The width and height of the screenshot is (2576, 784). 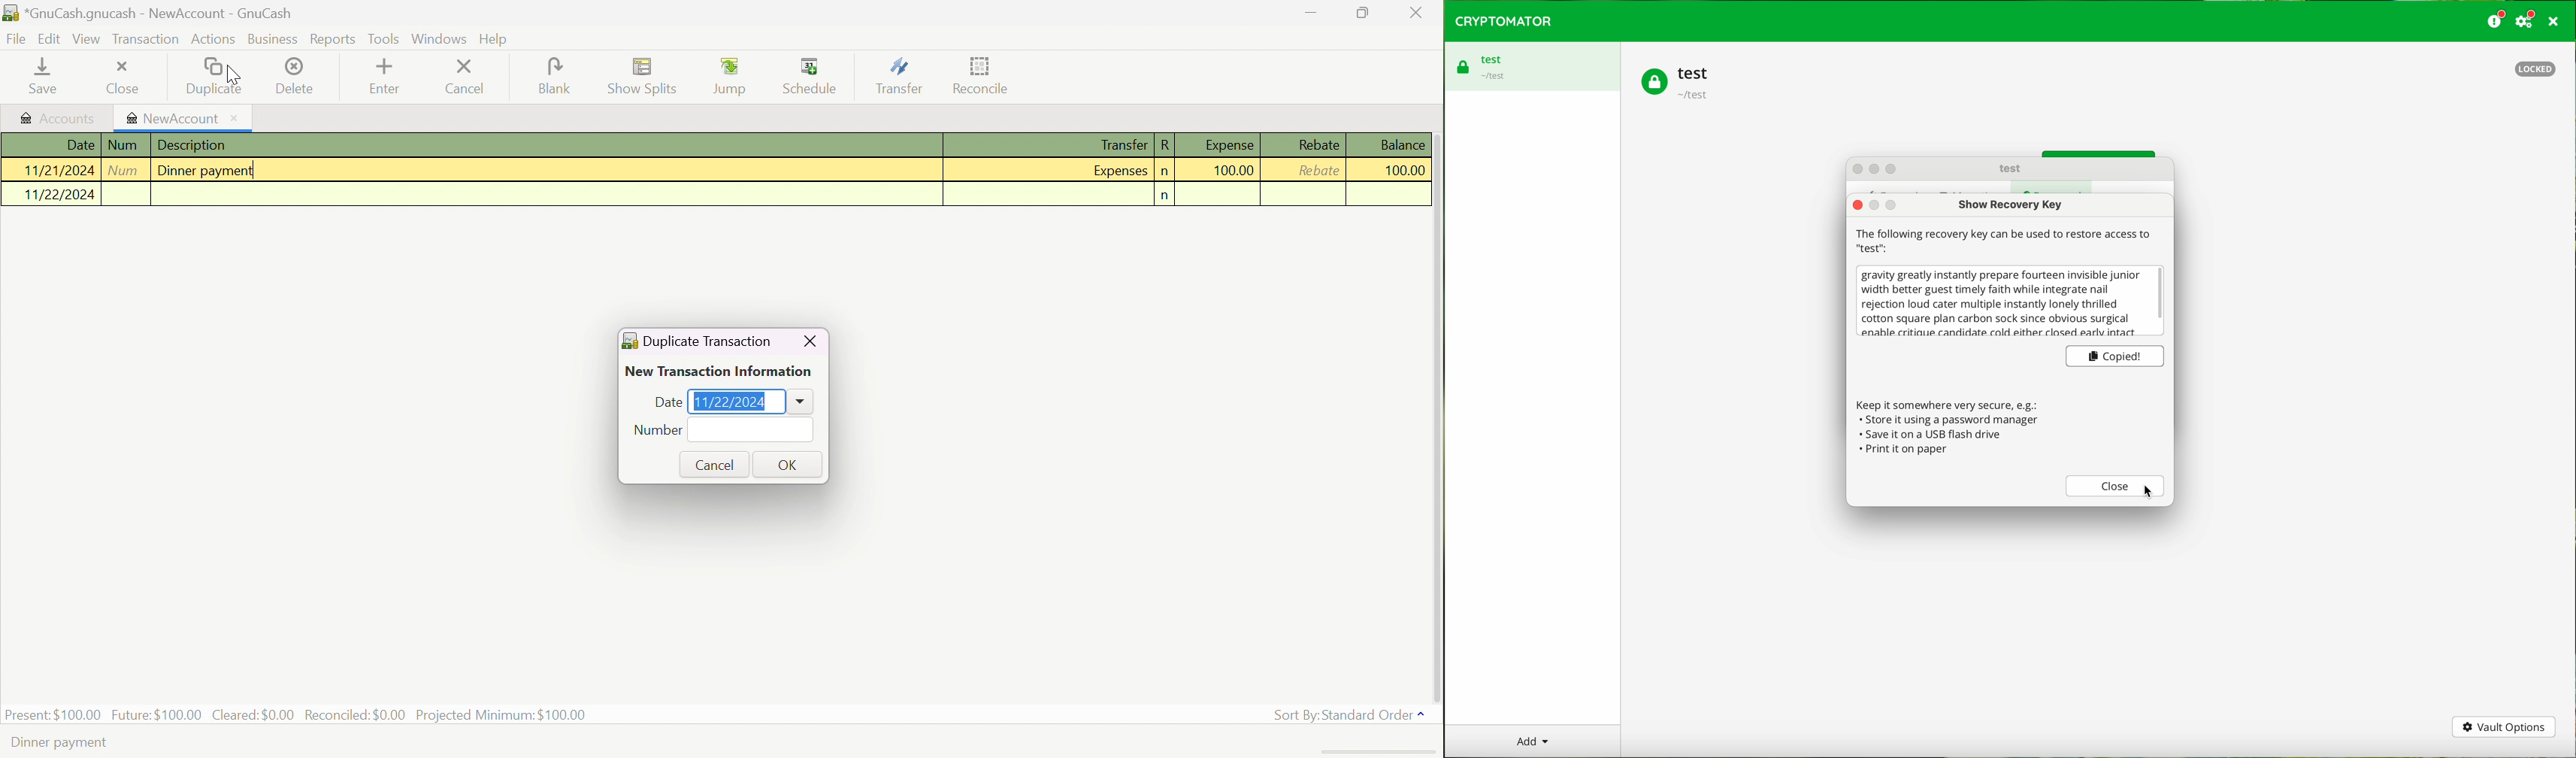 What do you see at coordinates (385, 78) in the screenshot?
I see `Enter` at bounding box center [385, 78].